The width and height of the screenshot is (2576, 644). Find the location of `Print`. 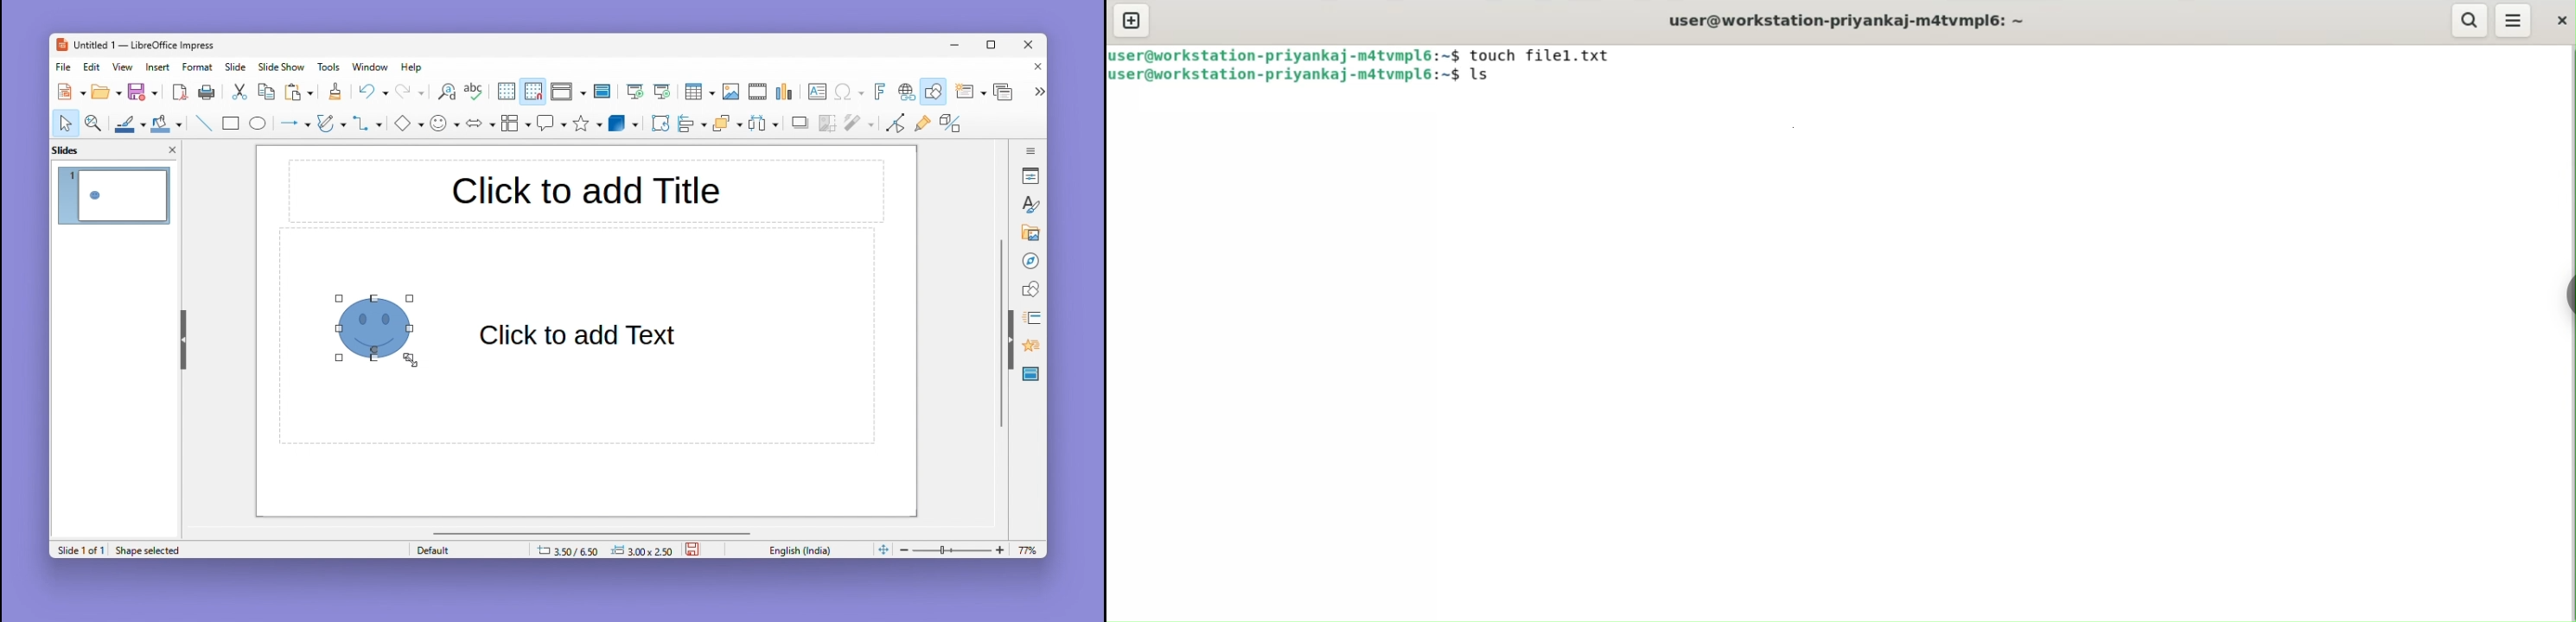

Print is located at coordinates (207, 92).